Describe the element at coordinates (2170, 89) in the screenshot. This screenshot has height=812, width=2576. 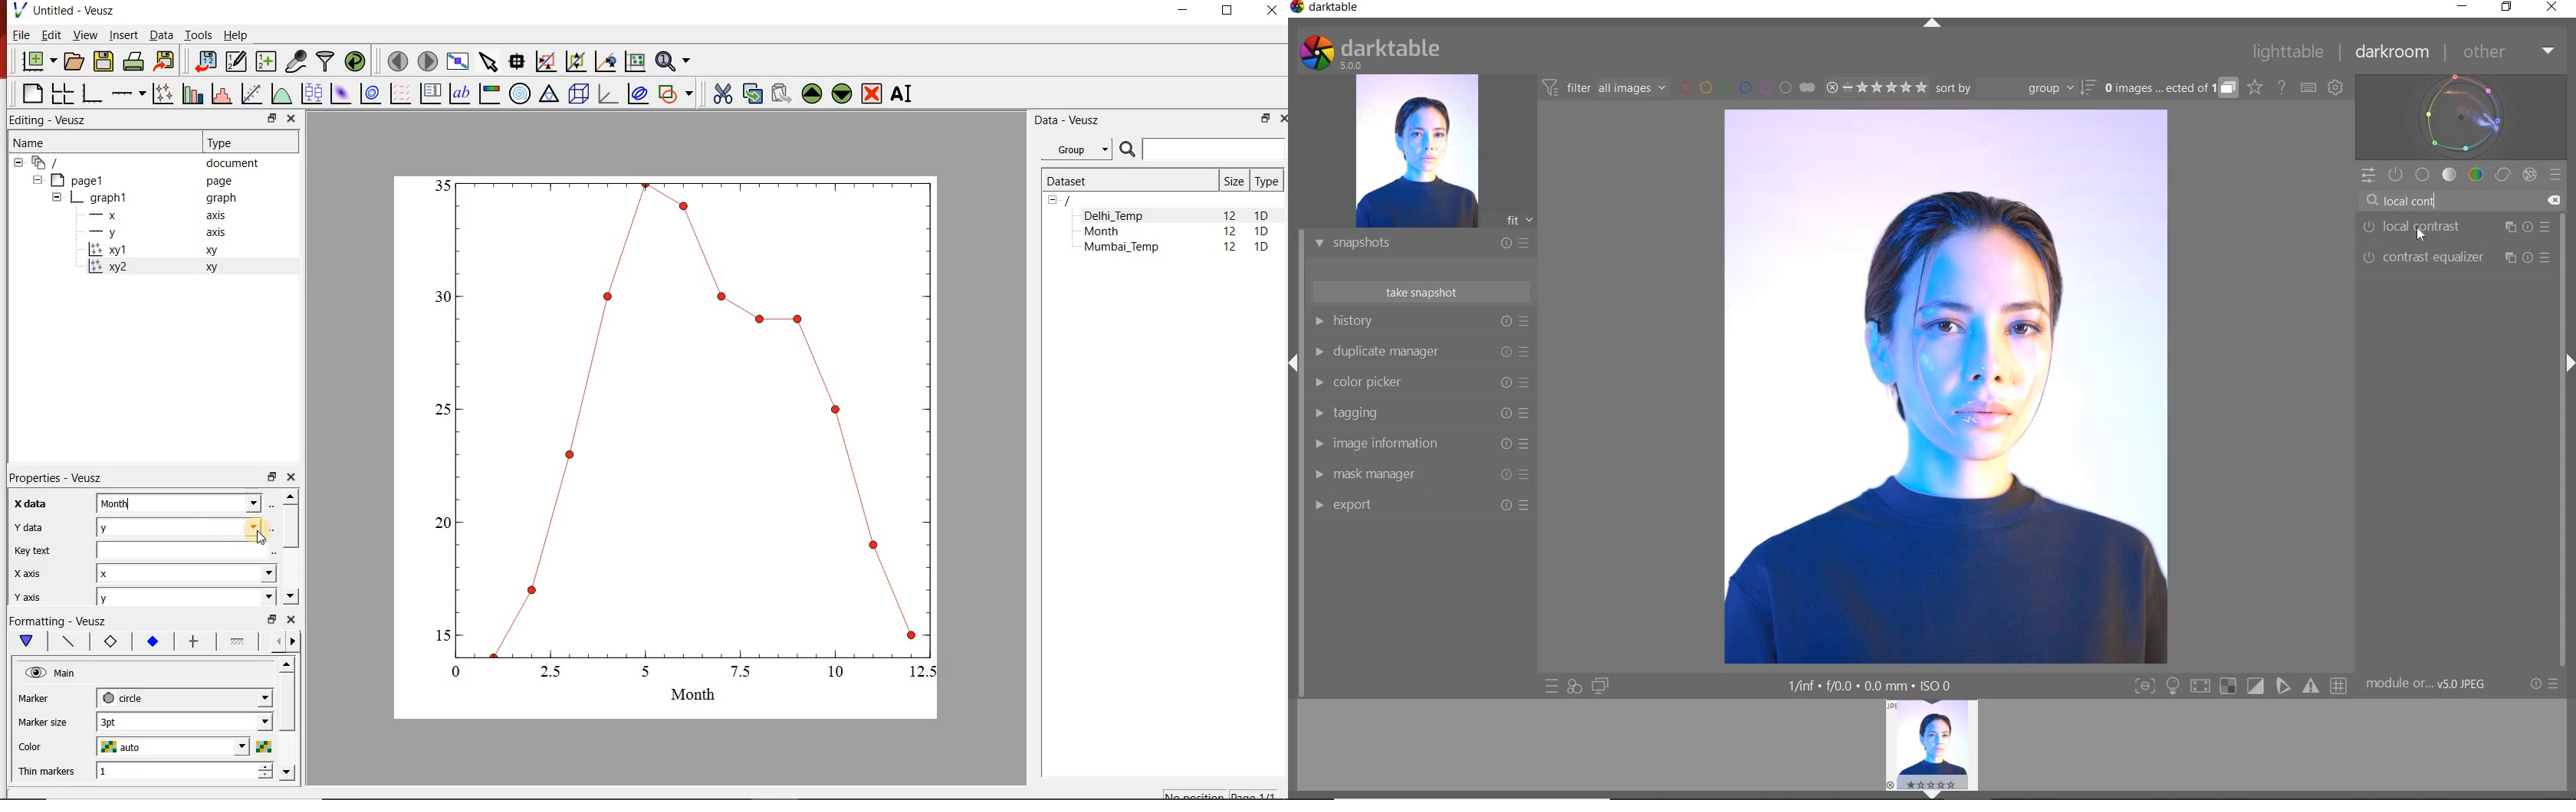
I see `EXPAND GROUPED IMAGES` at that location.